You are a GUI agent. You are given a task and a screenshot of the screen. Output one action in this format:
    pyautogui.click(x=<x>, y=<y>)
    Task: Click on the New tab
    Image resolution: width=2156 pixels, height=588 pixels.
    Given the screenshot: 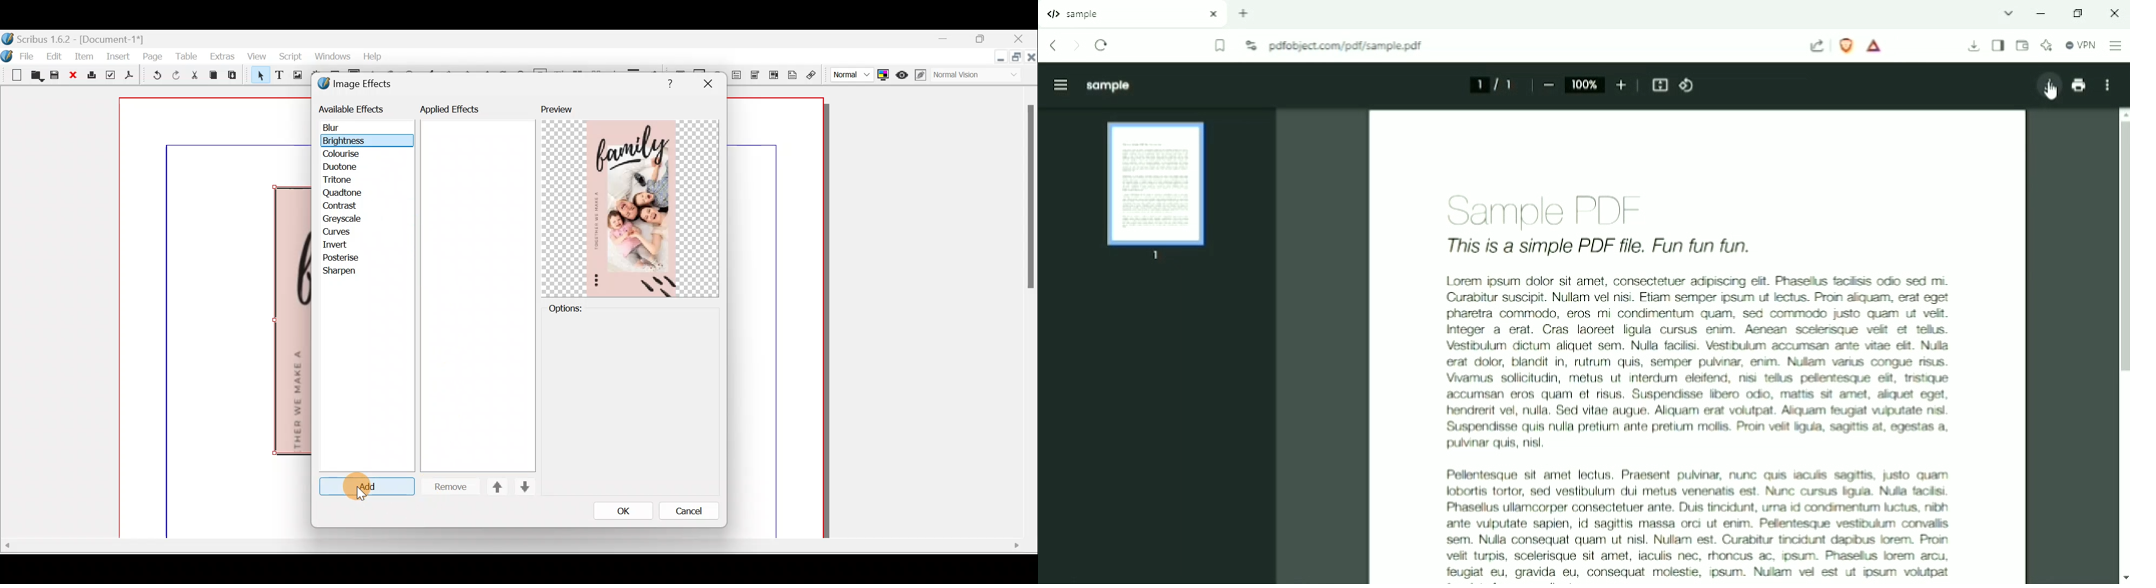 What is the action you would take?
    pyautogui.click(x=1244, y=13)
    